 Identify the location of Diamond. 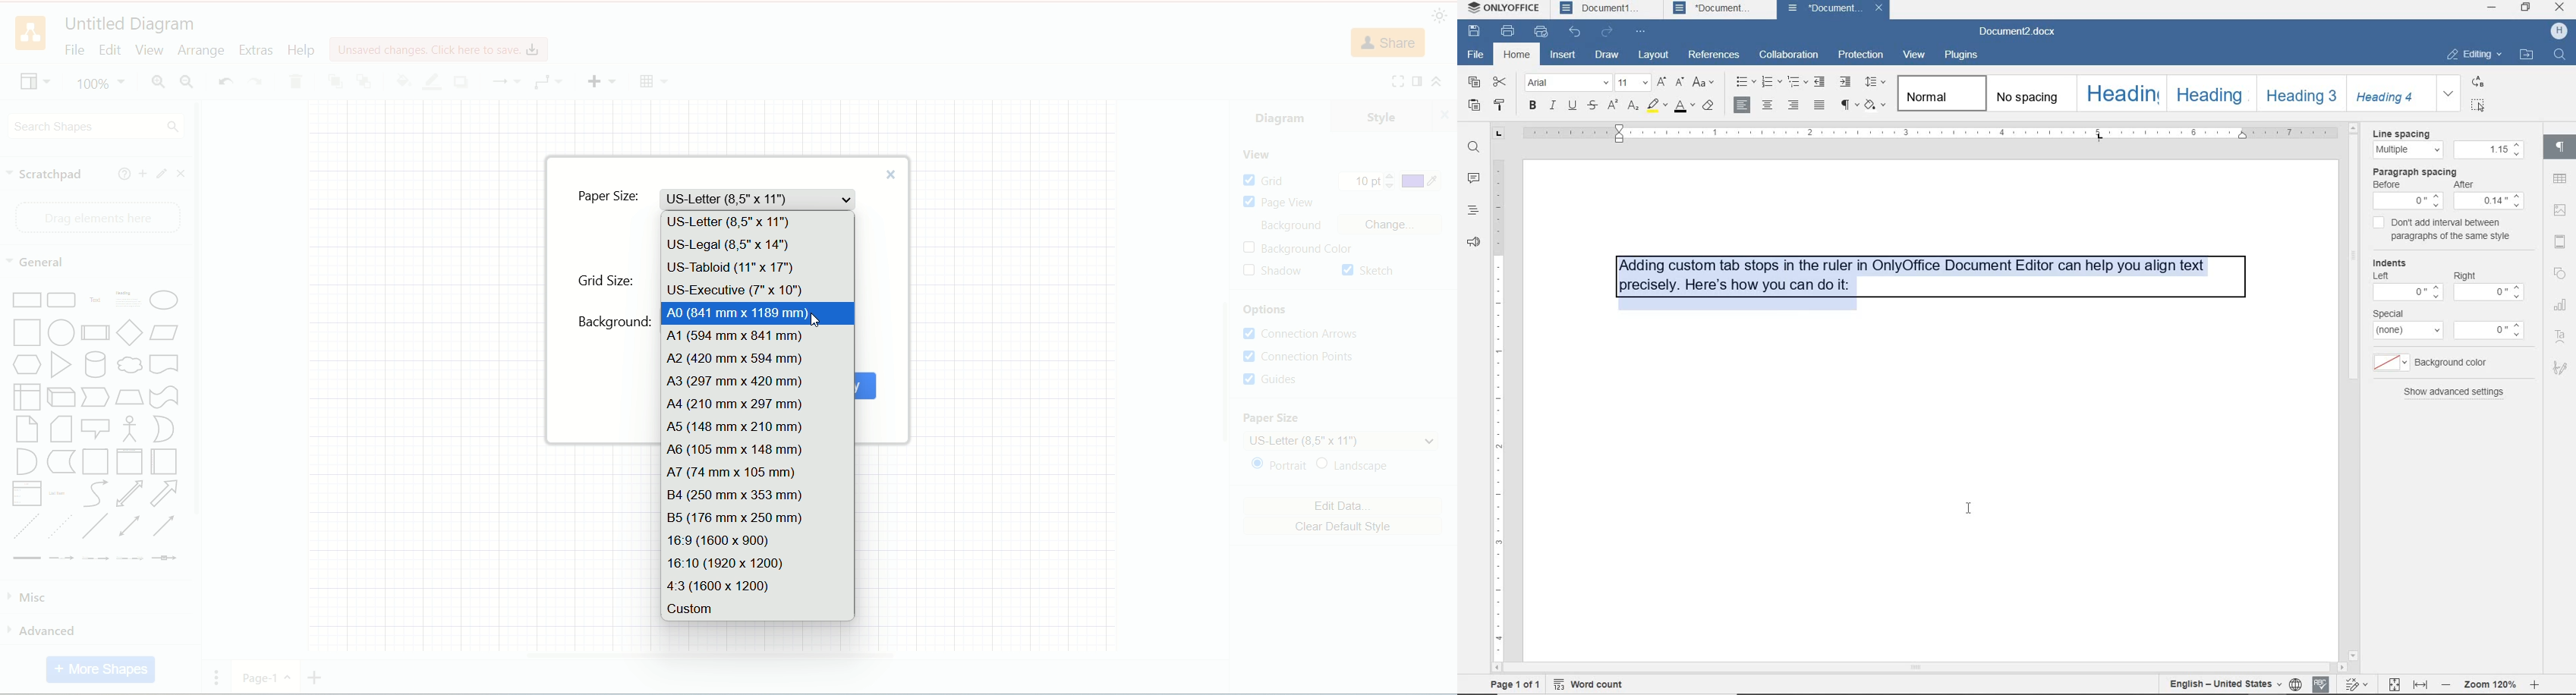
(131, 334).